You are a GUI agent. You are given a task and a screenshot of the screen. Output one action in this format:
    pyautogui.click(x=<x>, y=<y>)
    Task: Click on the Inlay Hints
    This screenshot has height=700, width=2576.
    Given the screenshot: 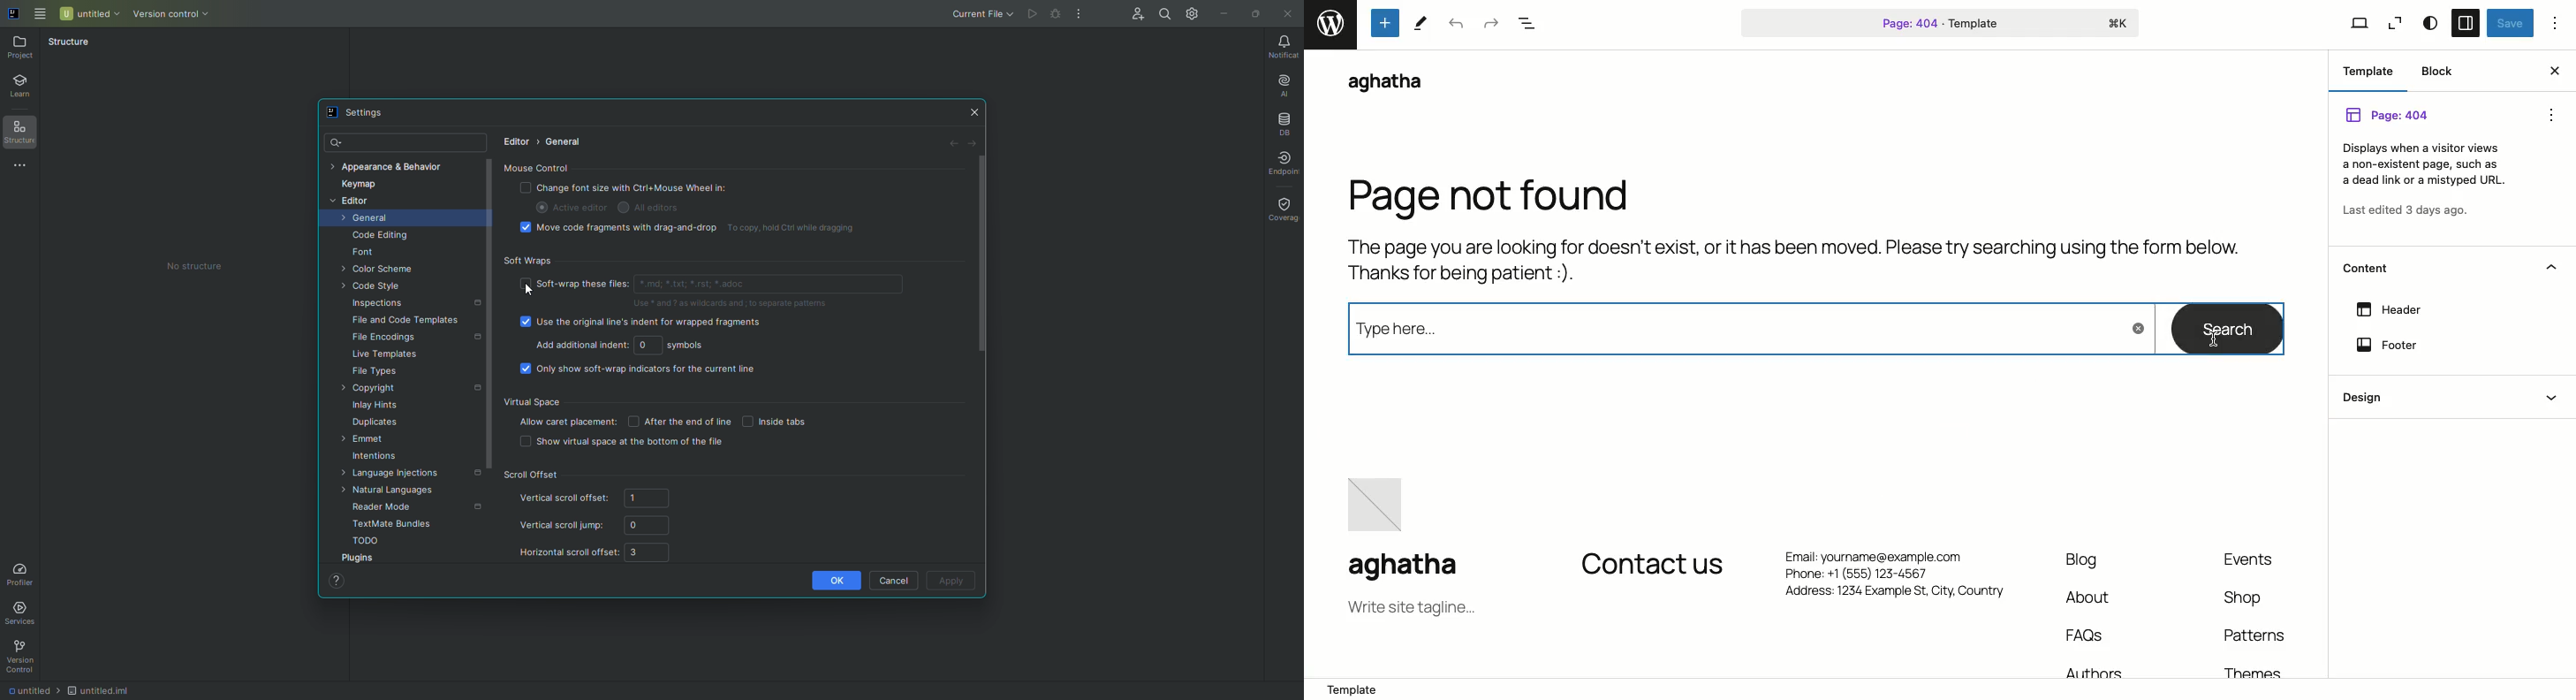 What is the action you would take?
    pyautogui.click(x=380, y=407)
    